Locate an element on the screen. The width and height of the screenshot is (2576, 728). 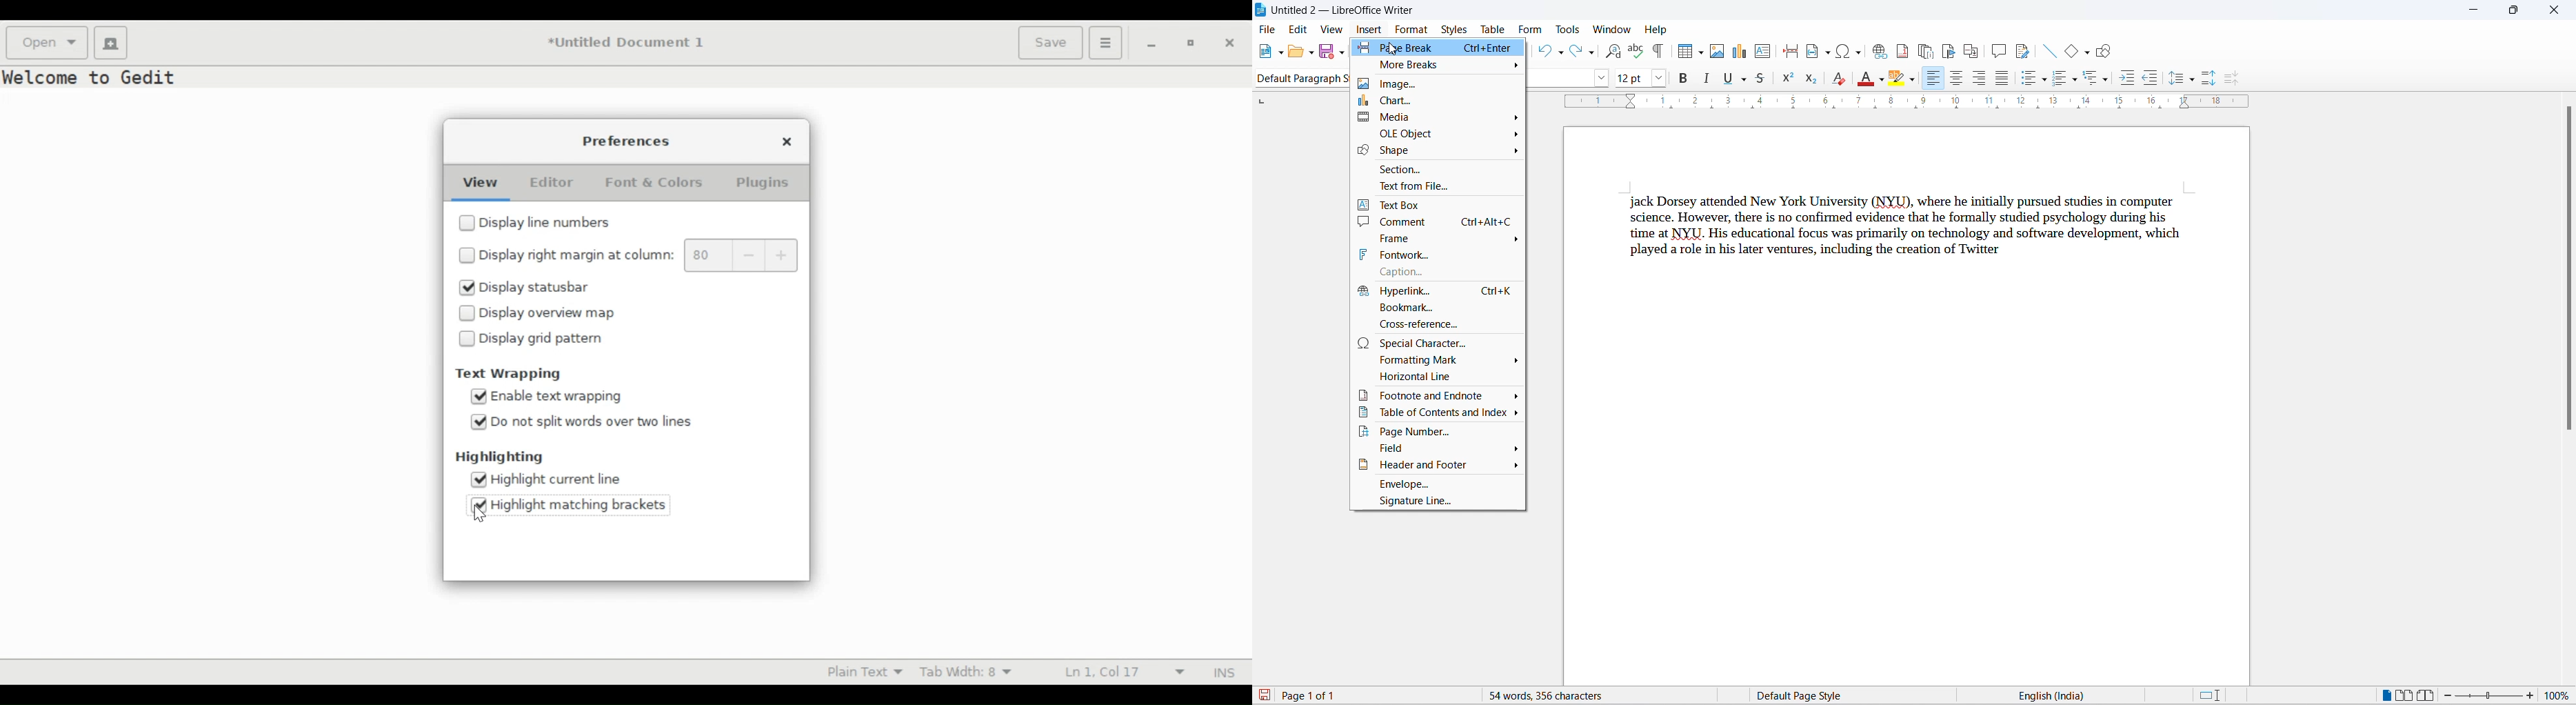
page number is located at coordinates (1441, 432).